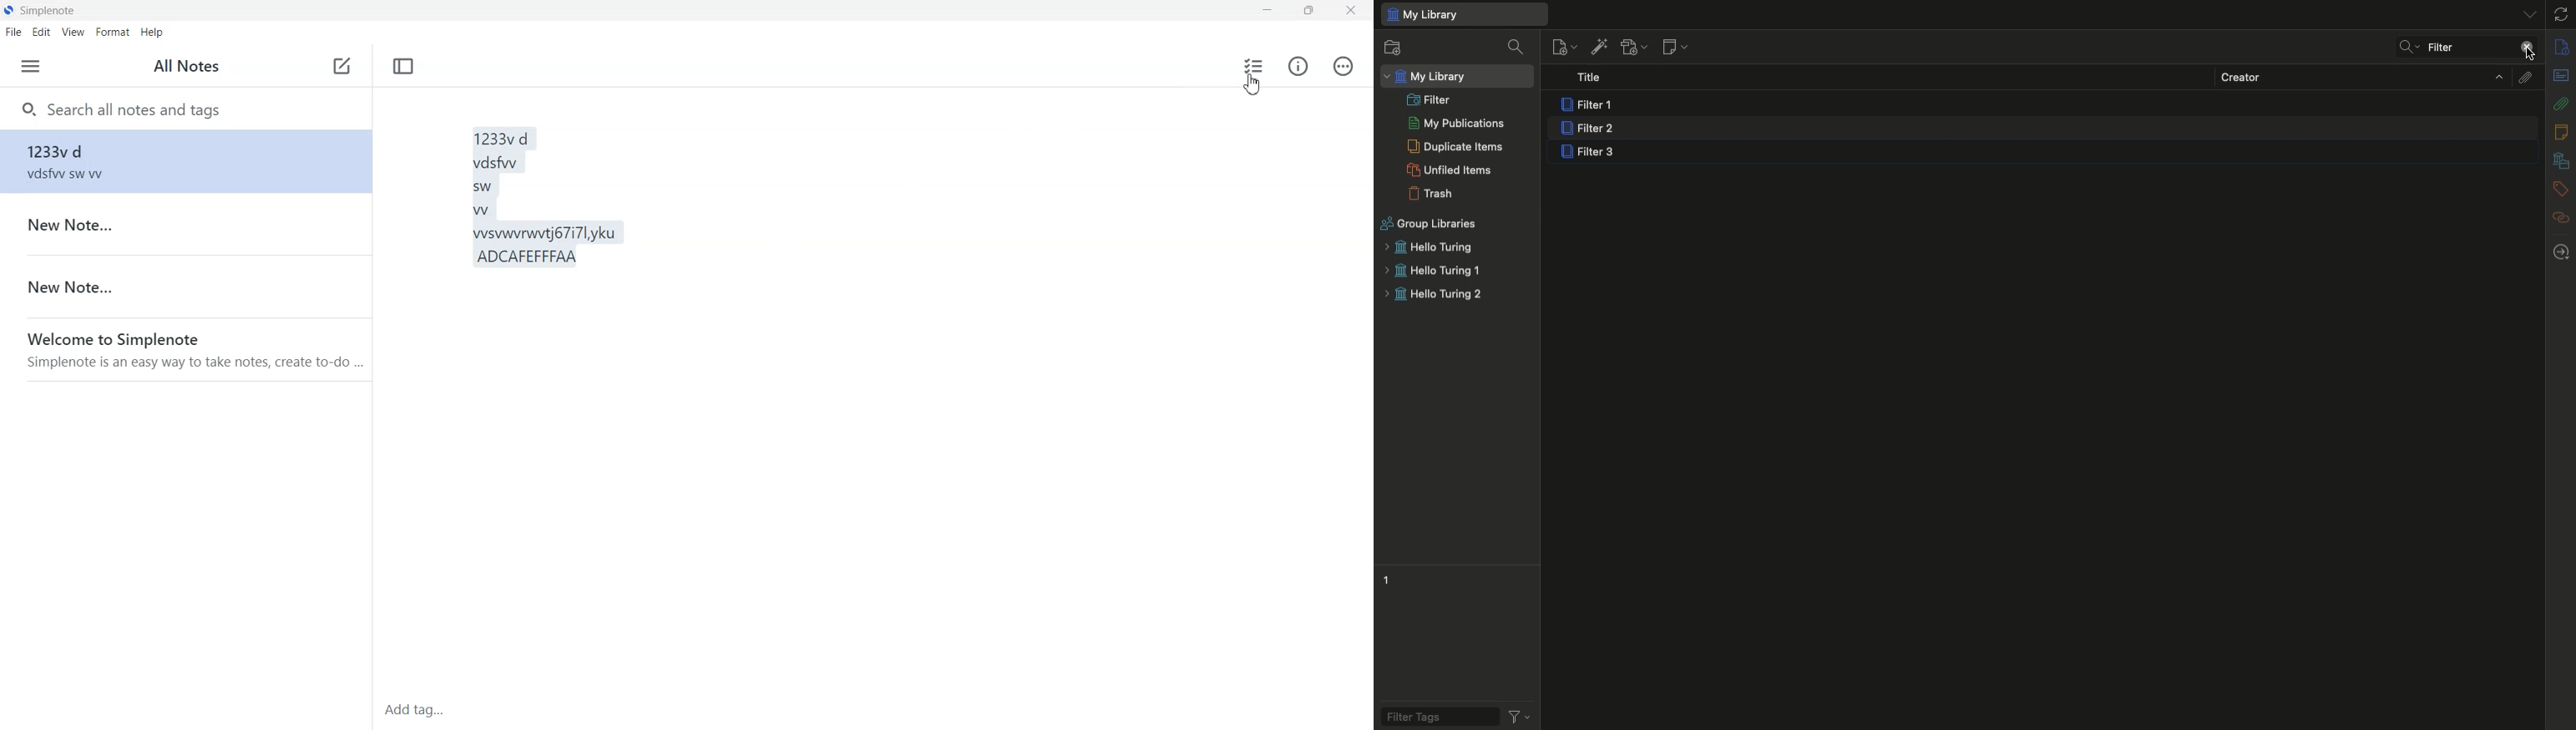 The image size is (2576, 756). What do you see at coordinates (1522, 714) in the screenshot?
I see `Actions` at bounding box center [1522, 714].